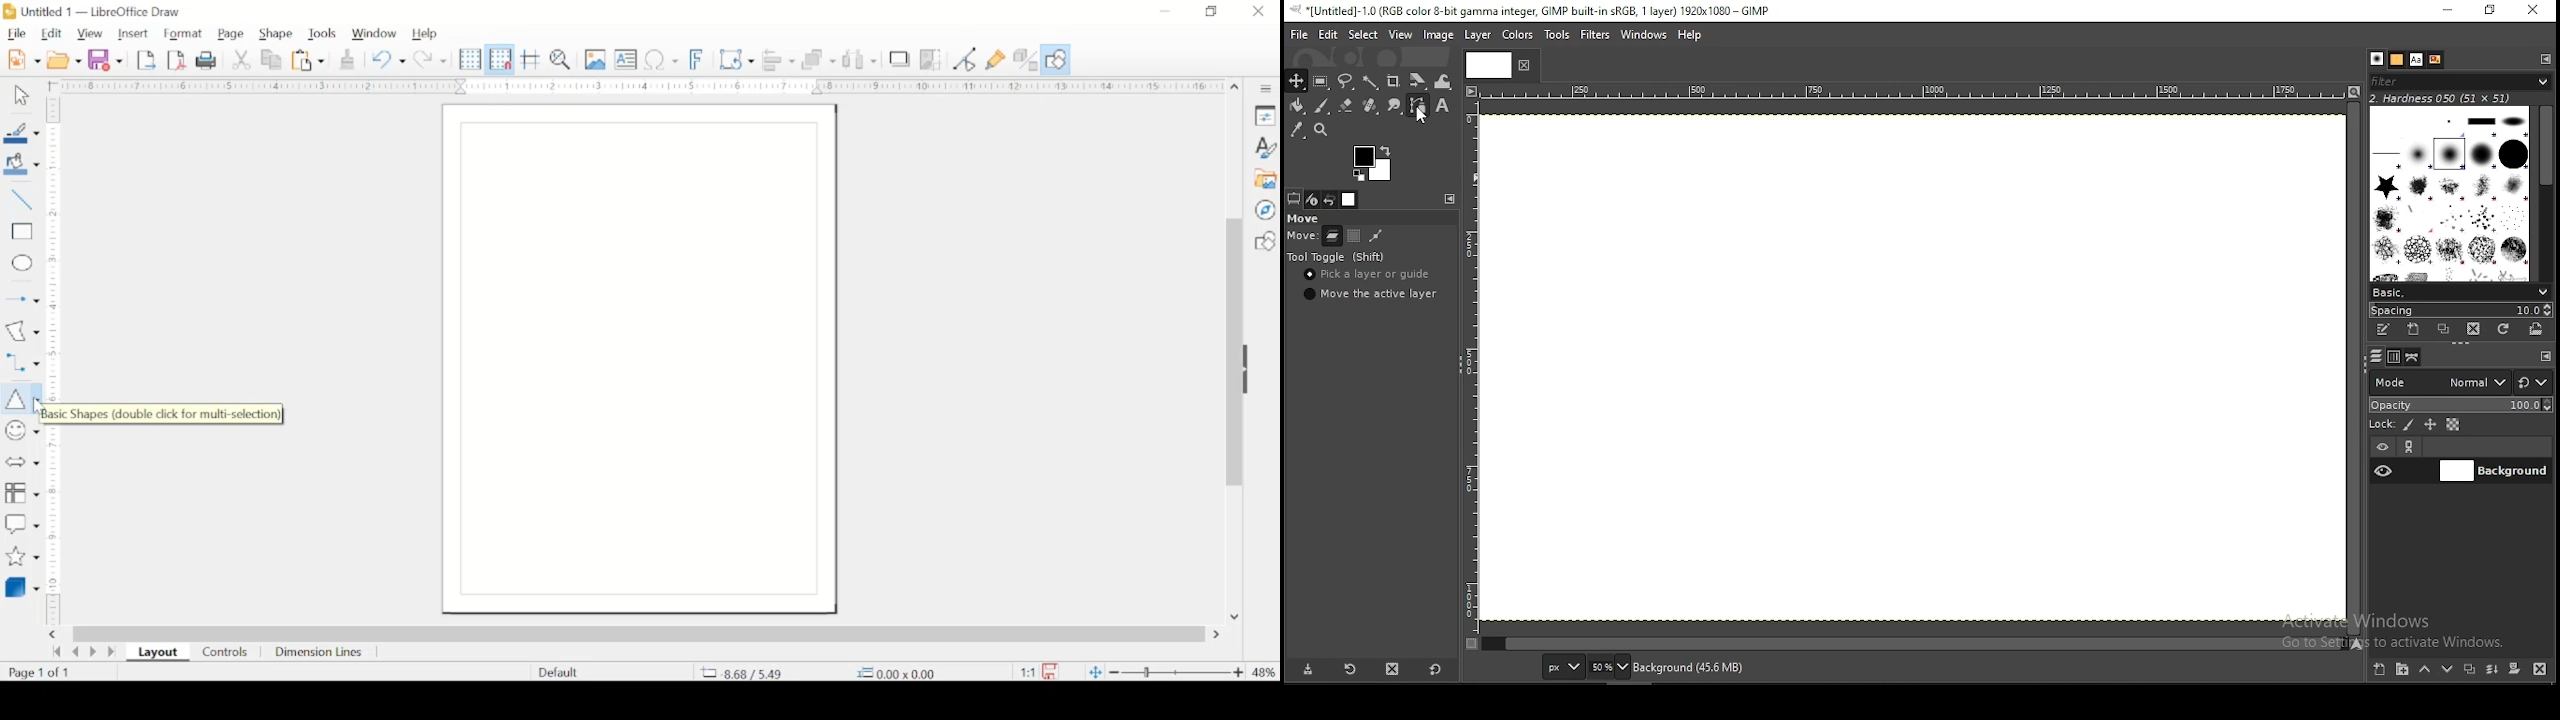  I want to click on close, so click(1259, 11).